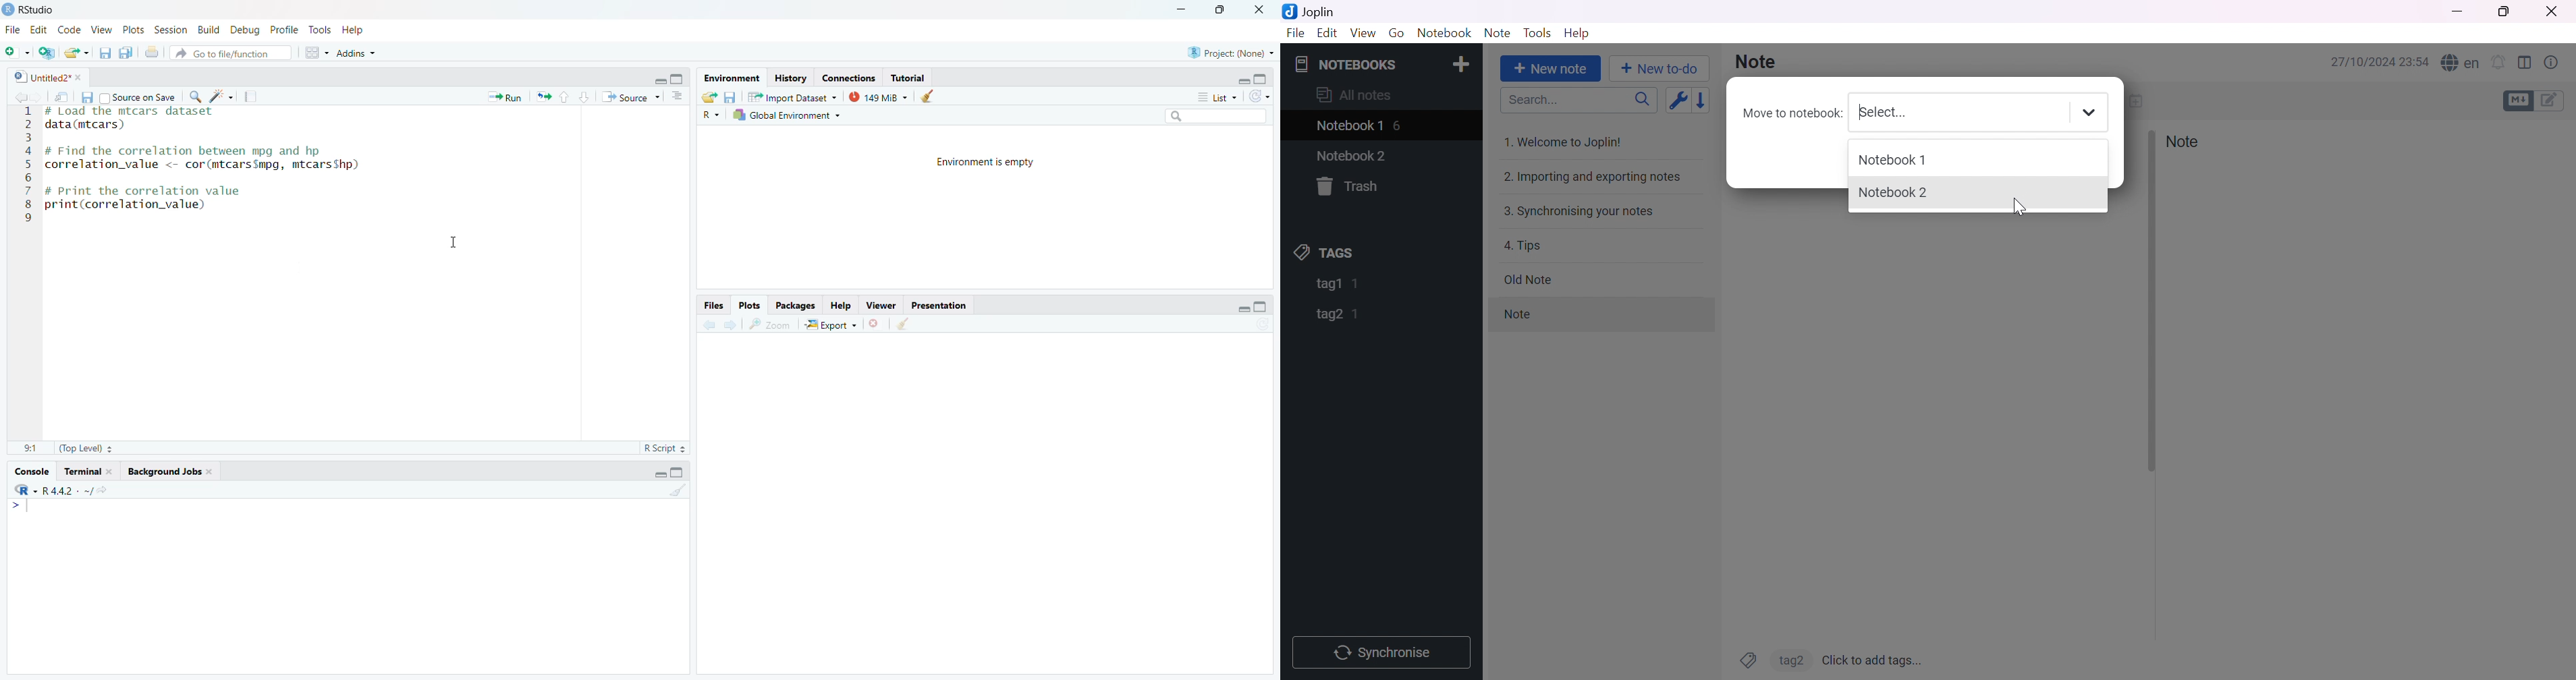 This screenshot has height=700, width=2576. I want to click on Profile, so click(283, 28).